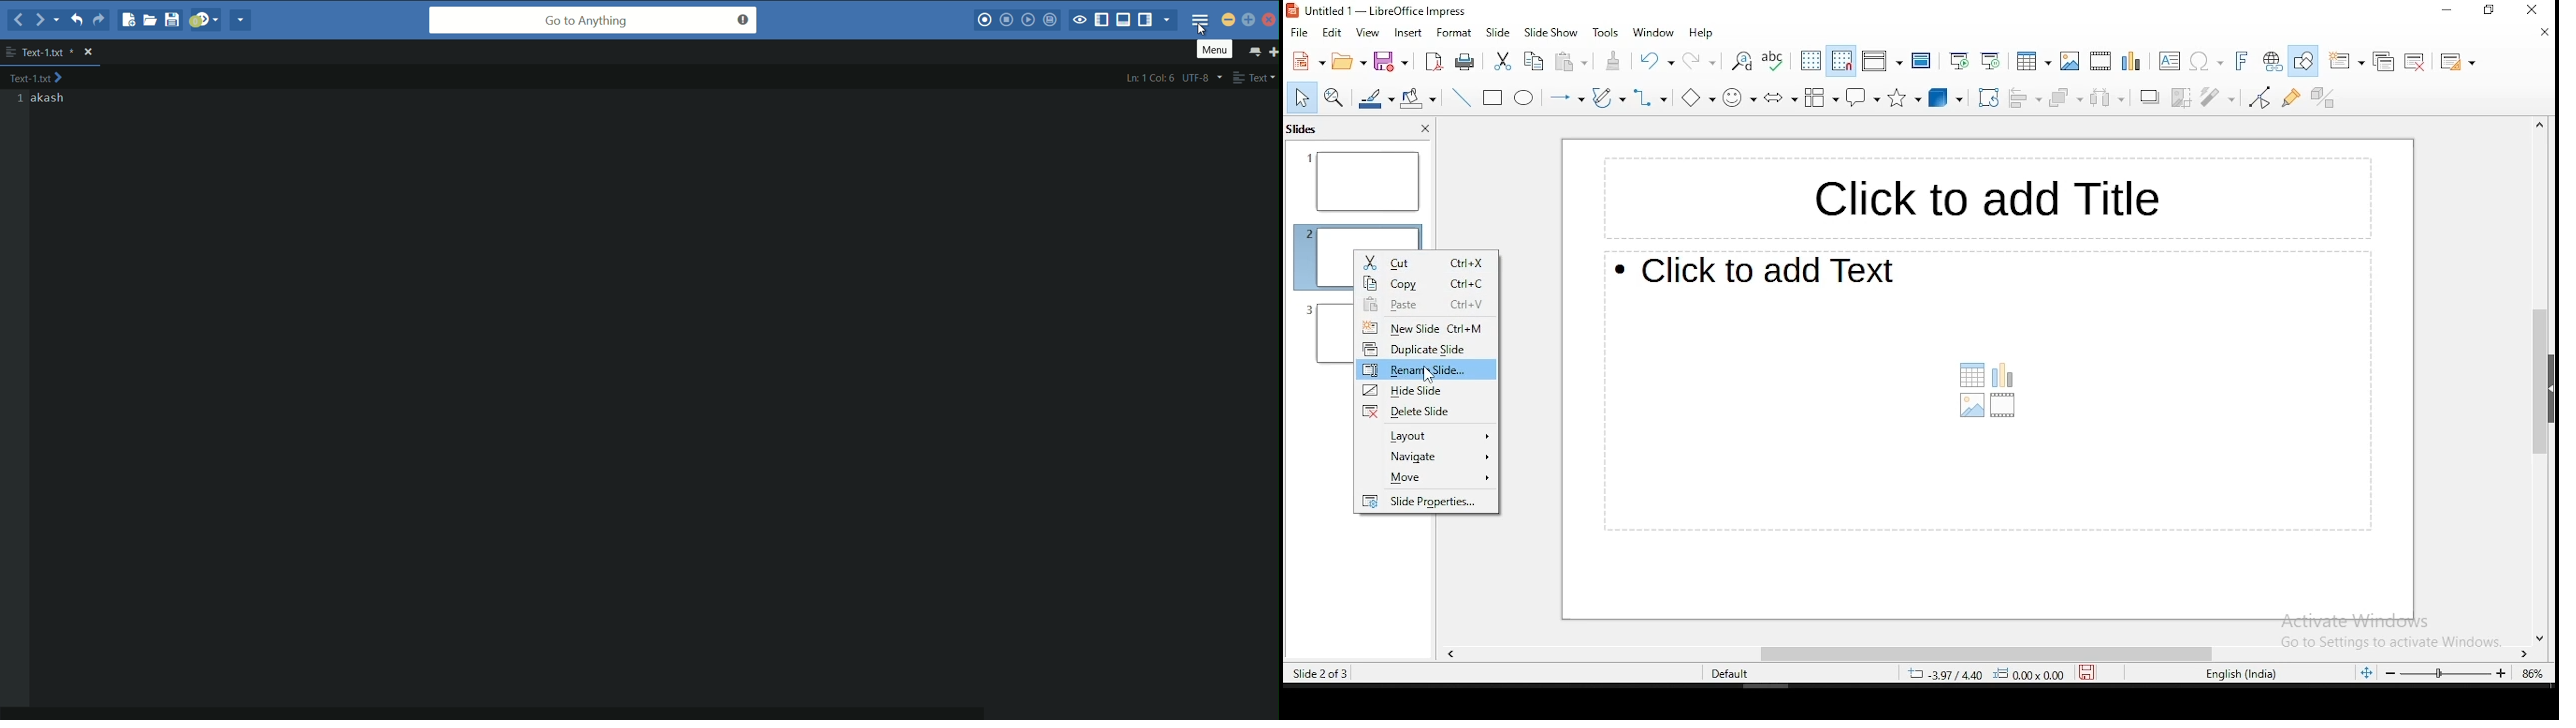  I want to click on spell check, so click(1773, 62).